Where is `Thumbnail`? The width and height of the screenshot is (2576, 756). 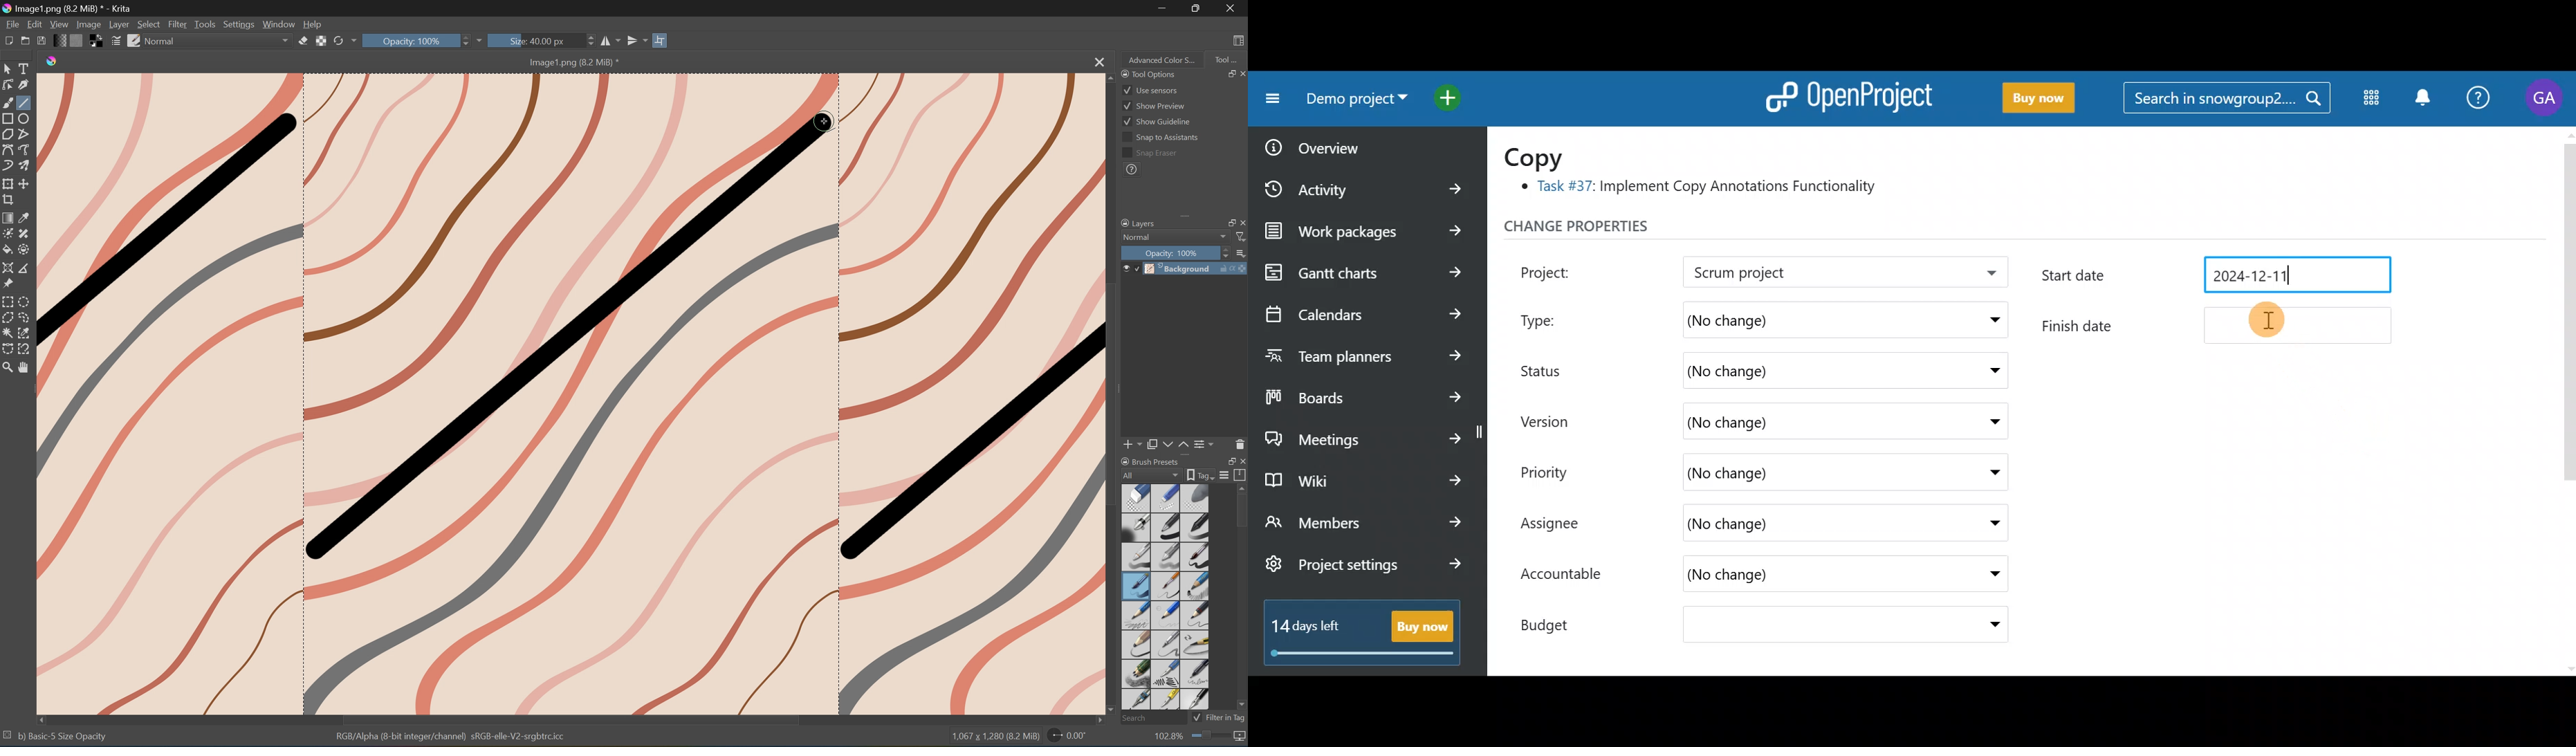
Thumbnail is located at coordinates (1241, 253).